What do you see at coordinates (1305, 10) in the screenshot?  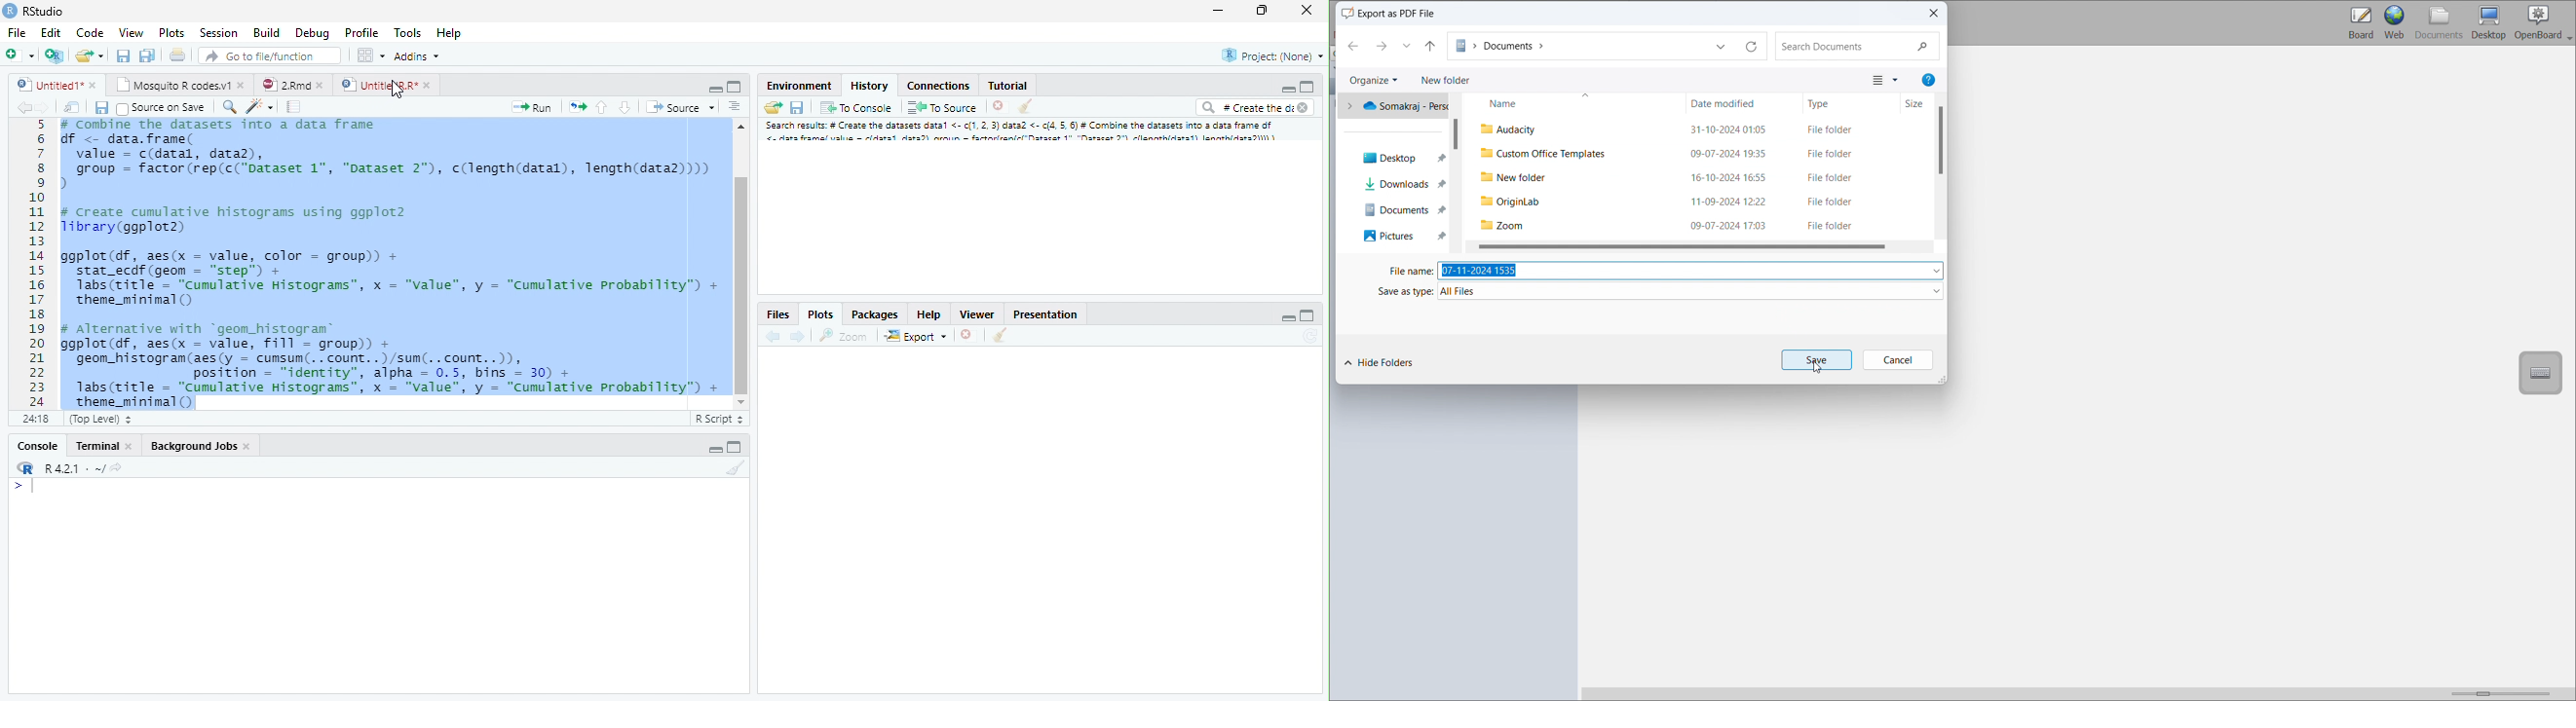 I see `Close` at bounding box center [1305, 10].